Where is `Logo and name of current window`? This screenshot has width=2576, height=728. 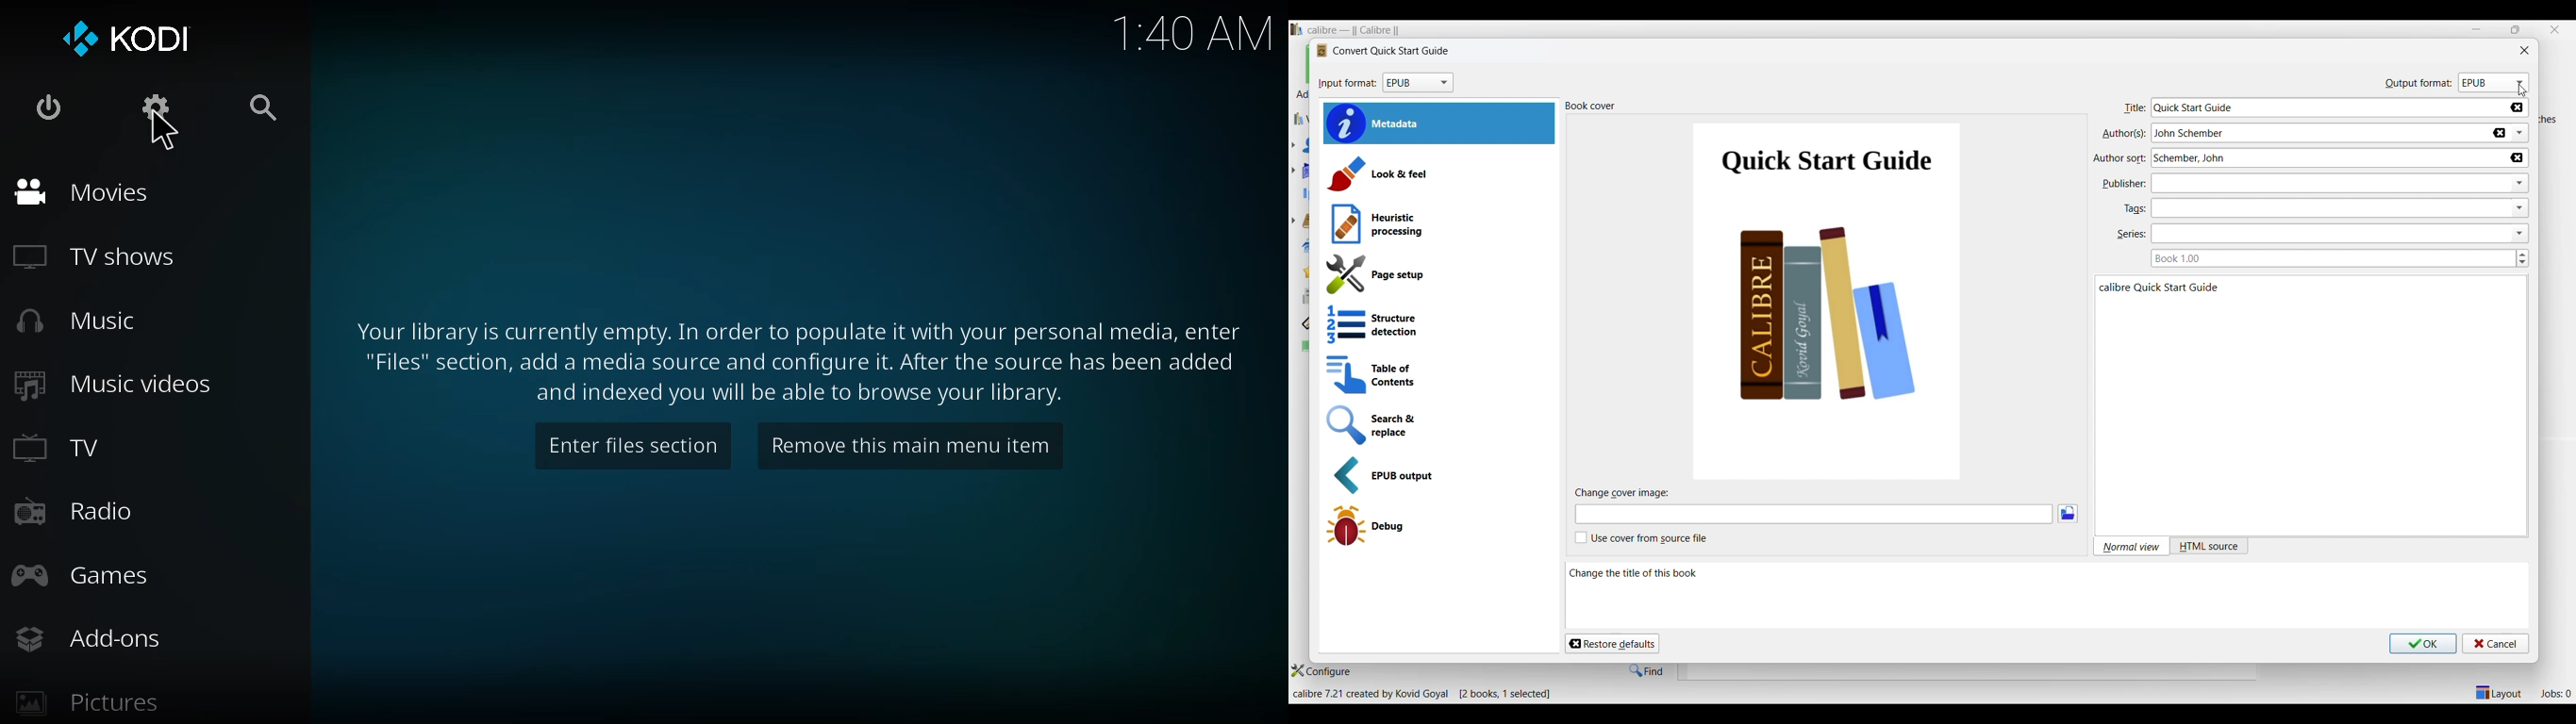
Logo and name of current window is located at coordinates (1382, 51).